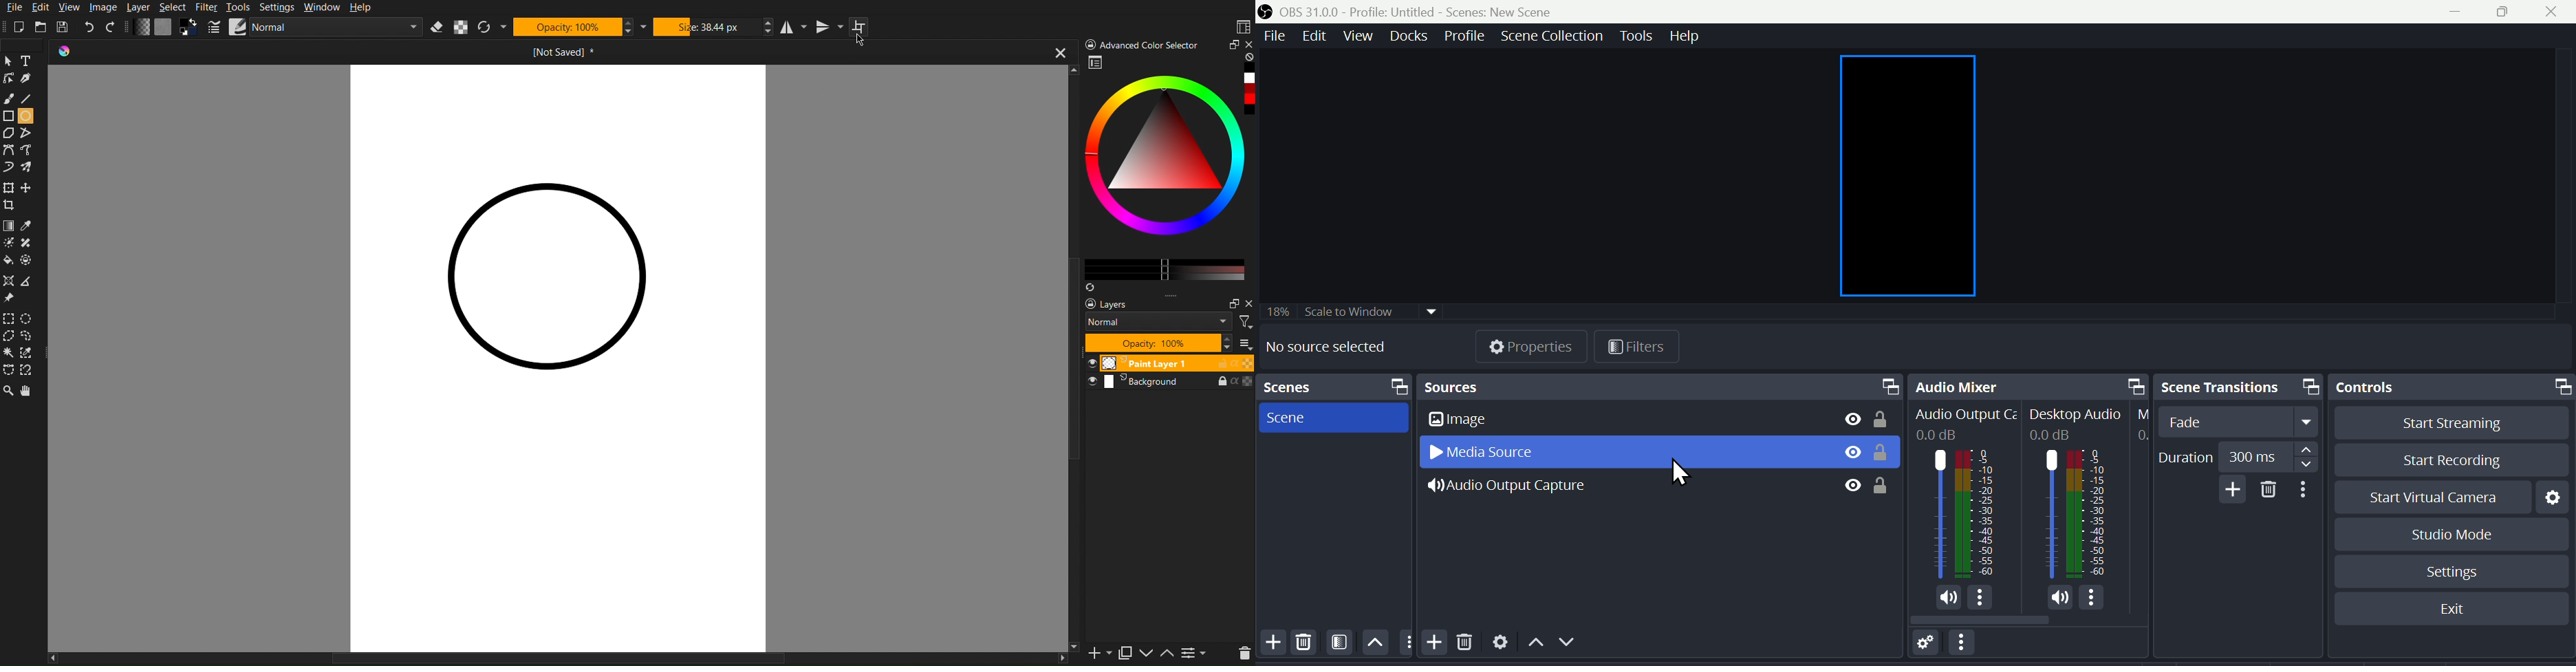 This screenshot has width=2576, height=672. What do you see at coordinates (165, 28) in the screenshot?
I see `Color Settings` at bounding box center [165, 28].